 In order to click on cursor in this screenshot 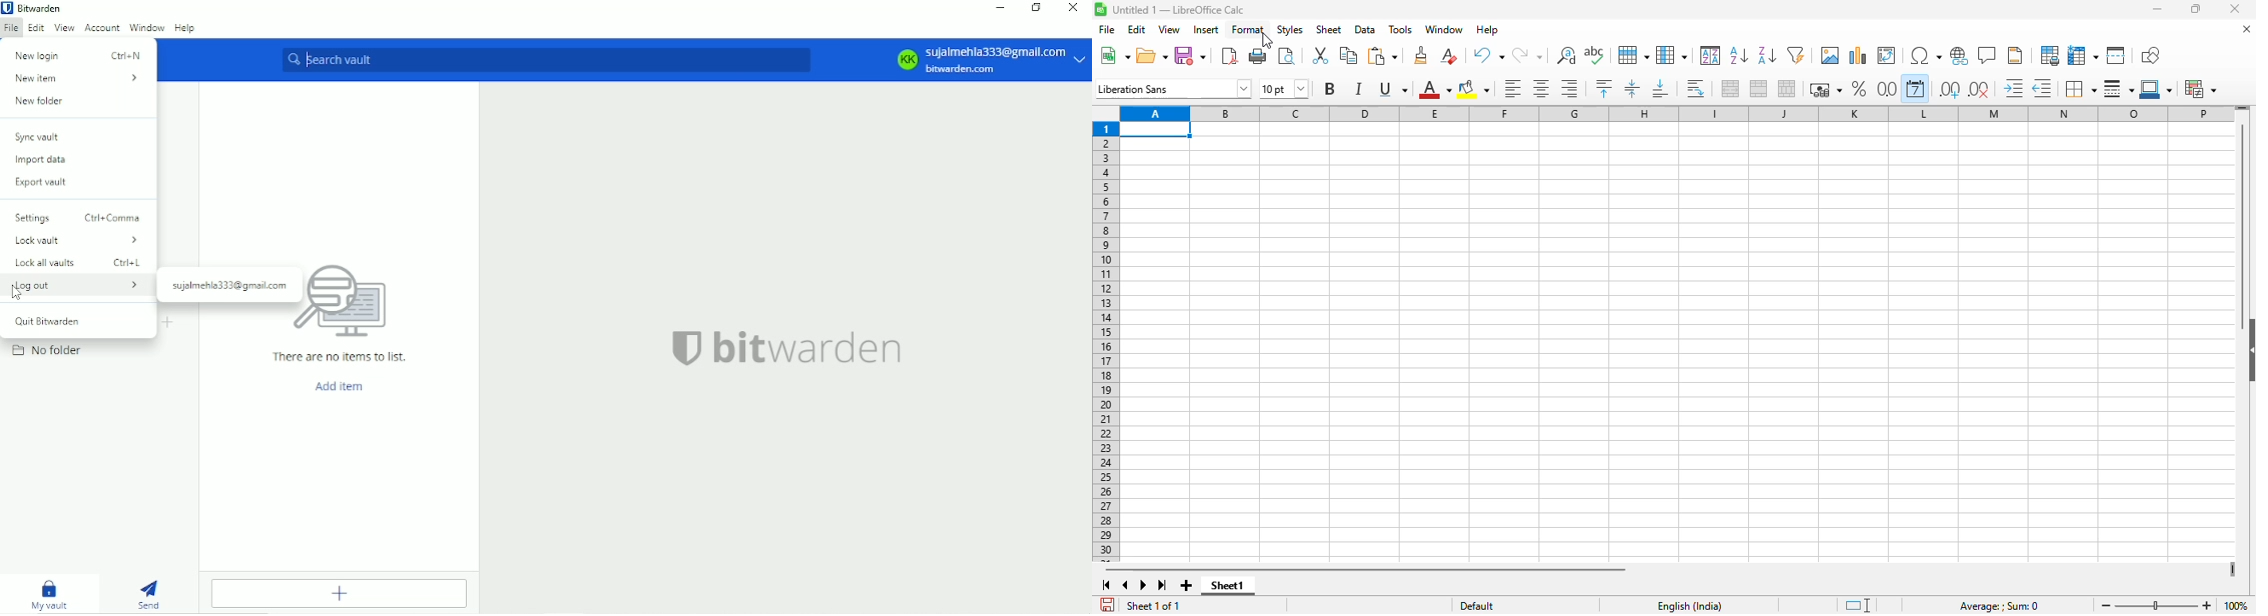, I will do `click(1268, 41)`.